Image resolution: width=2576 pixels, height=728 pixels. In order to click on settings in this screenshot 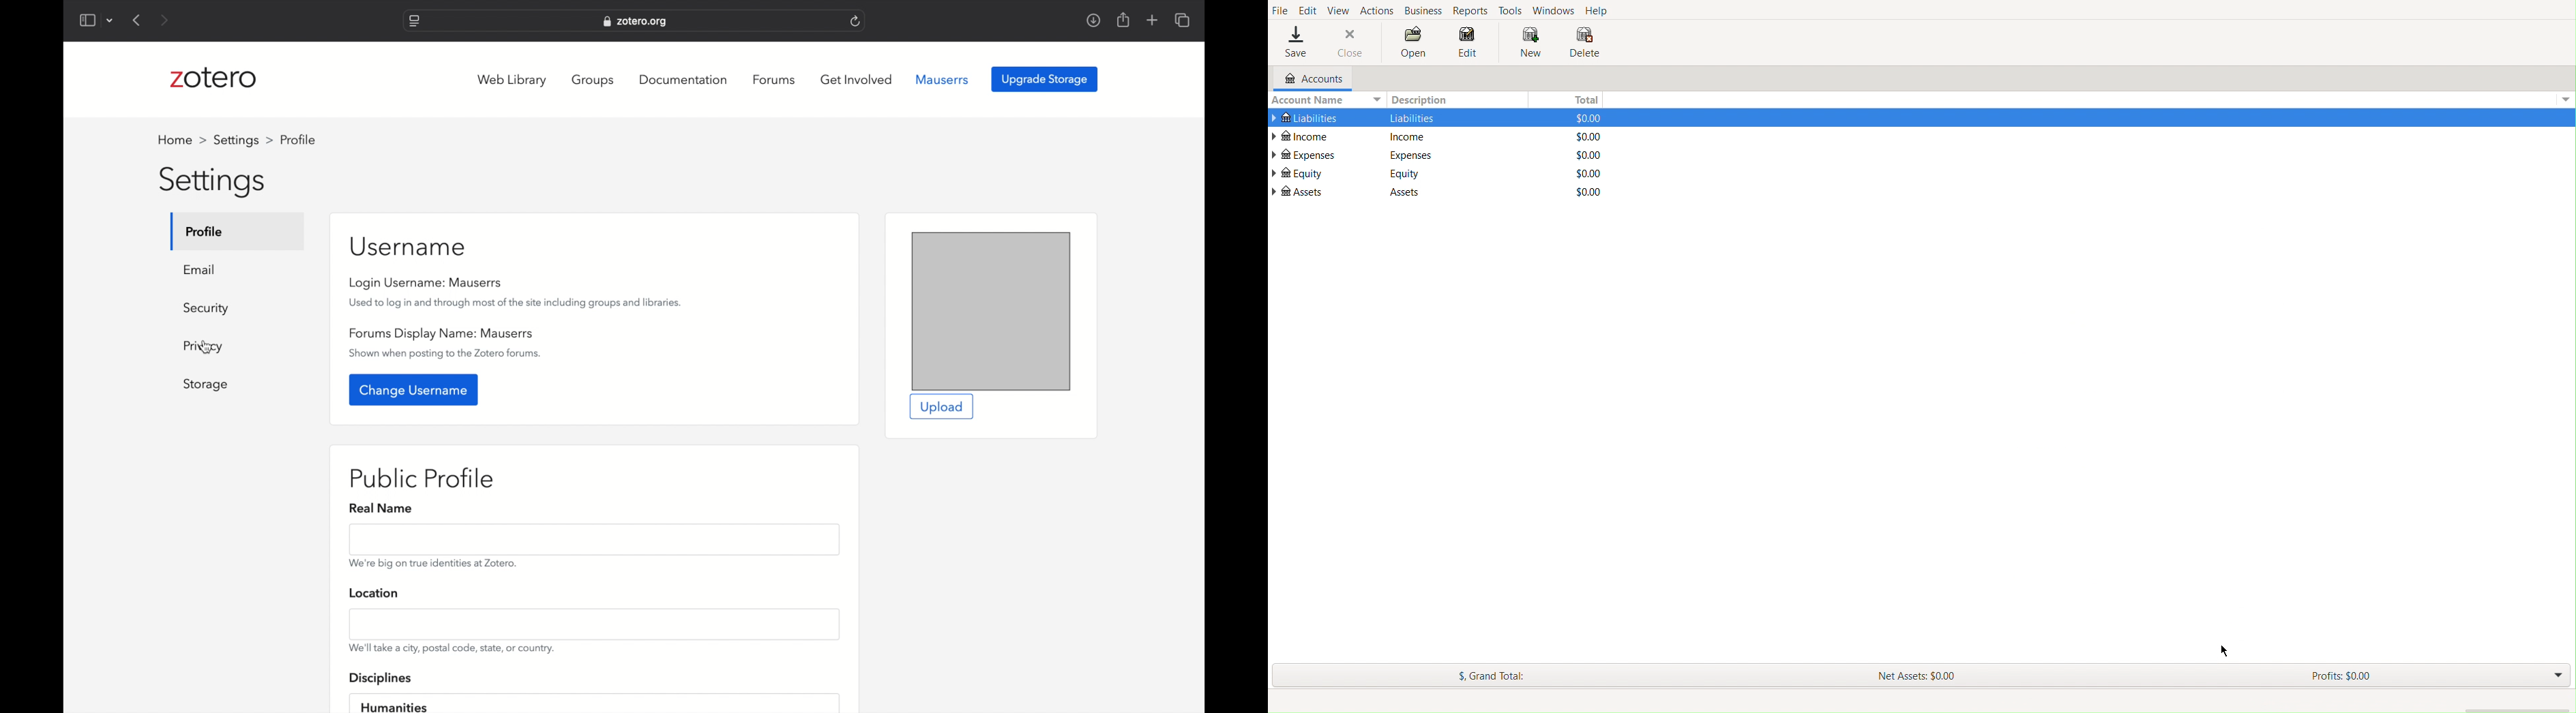, I will do `click(243, 140)`.